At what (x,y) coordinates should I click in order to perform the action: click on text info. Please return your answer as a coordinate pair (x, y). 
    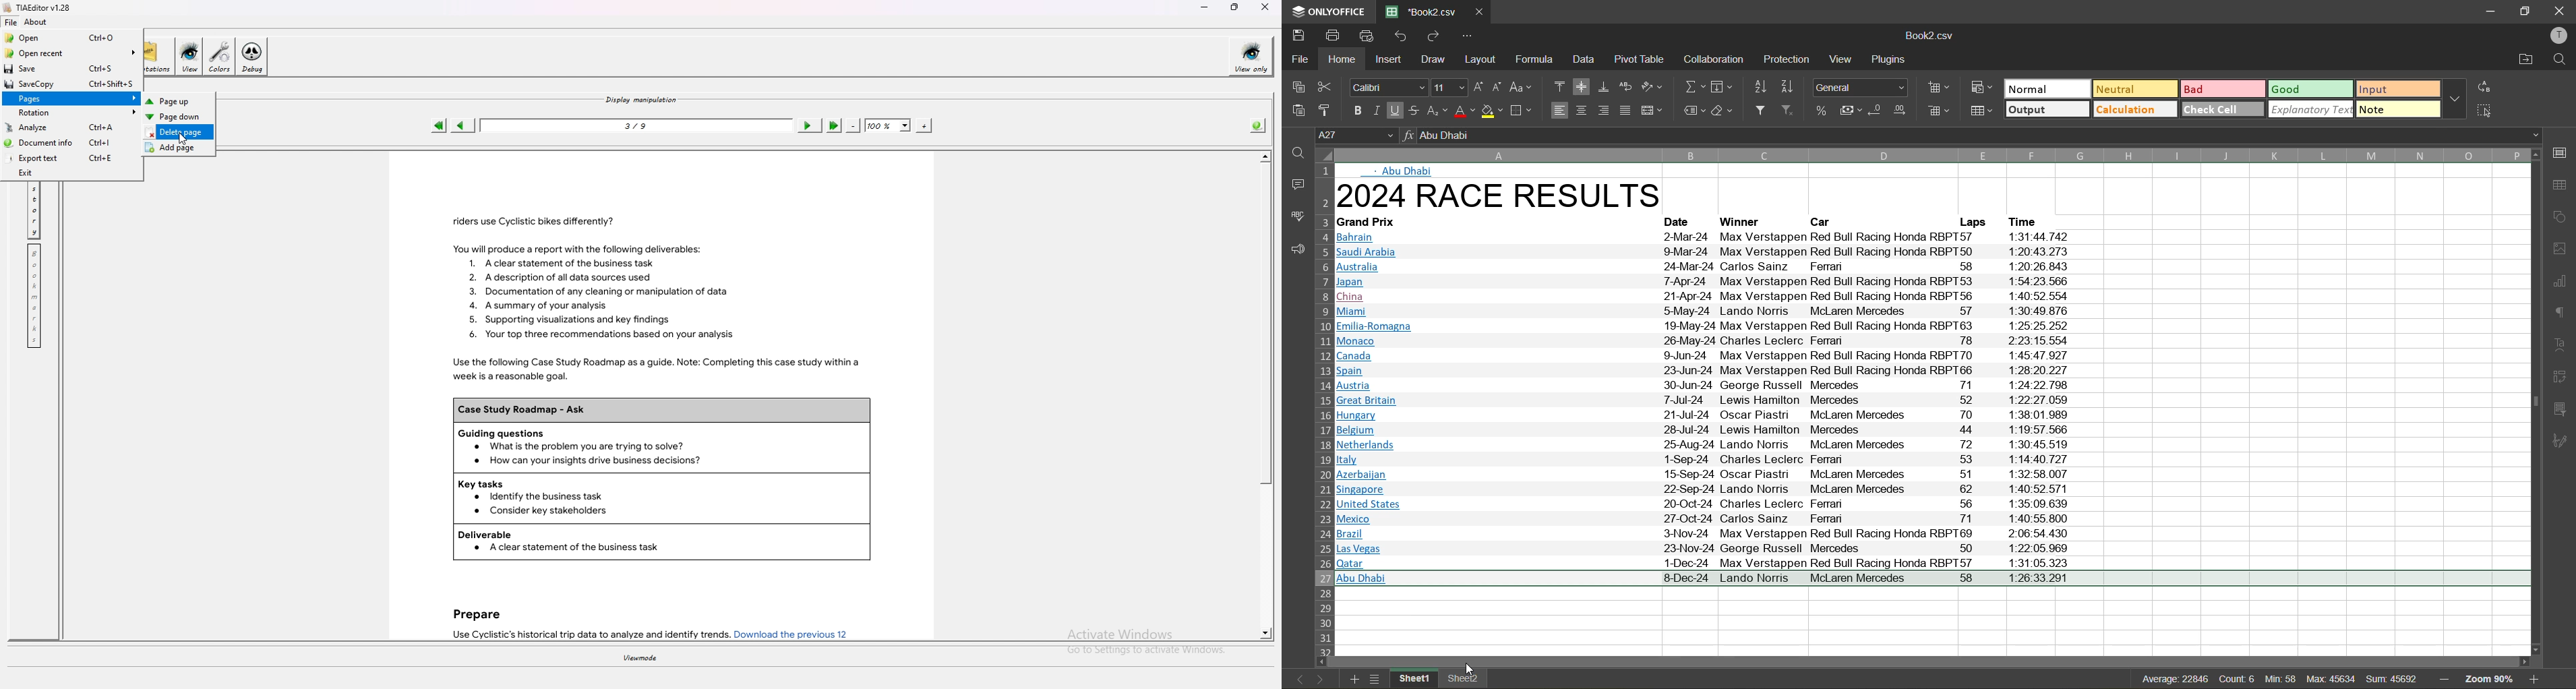
    Looking at the image, I should click on (1703, 327).